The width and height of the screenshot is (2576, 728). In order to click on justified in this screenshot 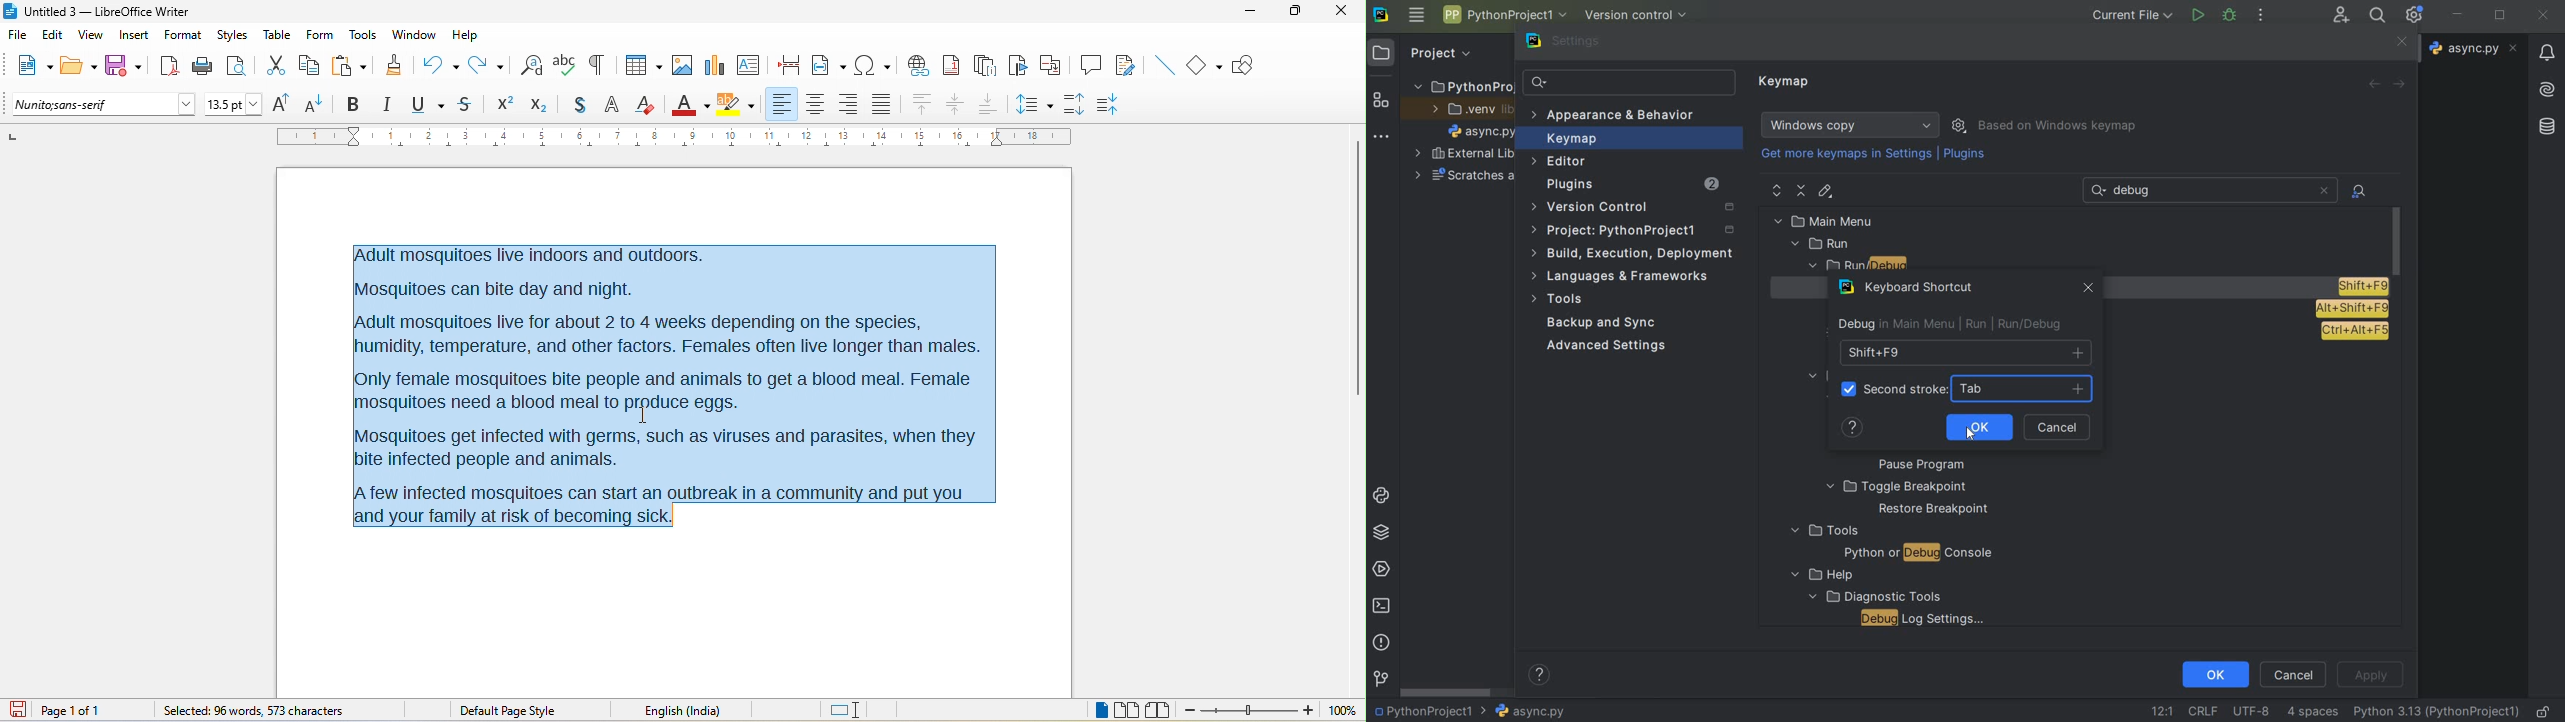, I will do `click(886, 107)`.